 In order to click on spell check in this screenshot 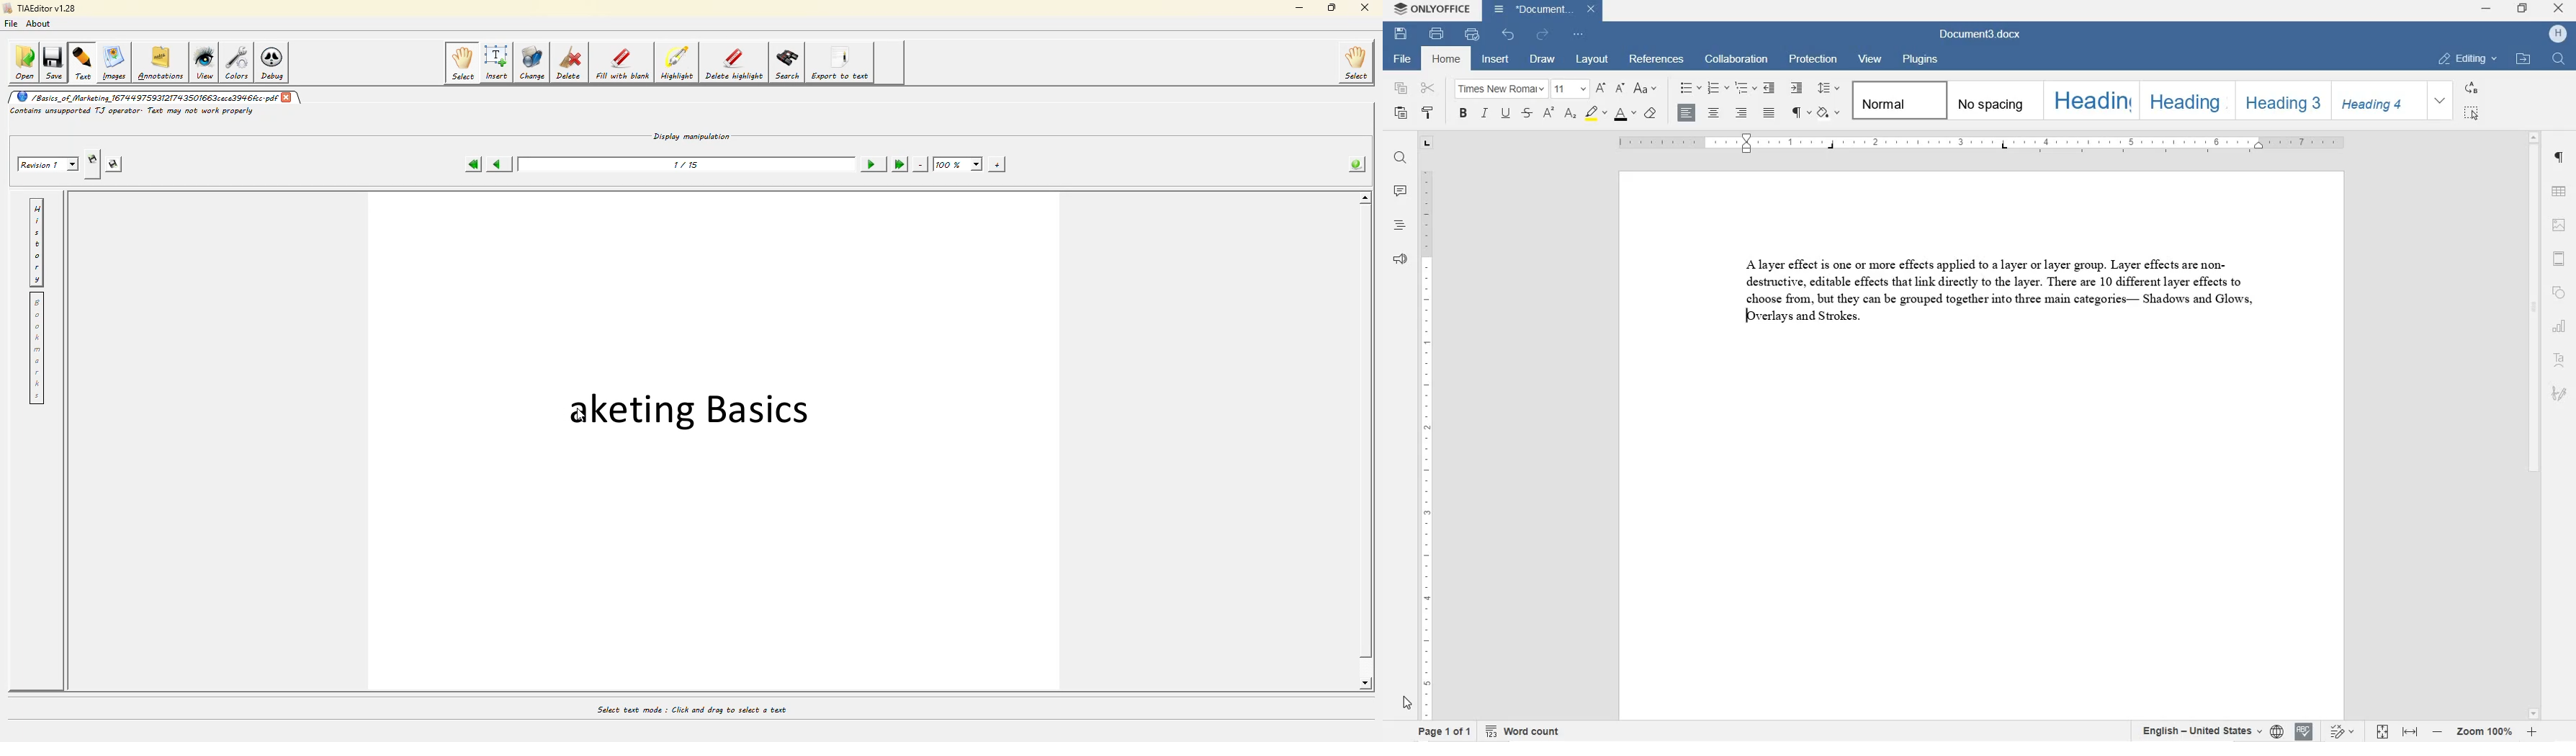, I will do `click(2303, 731)`.